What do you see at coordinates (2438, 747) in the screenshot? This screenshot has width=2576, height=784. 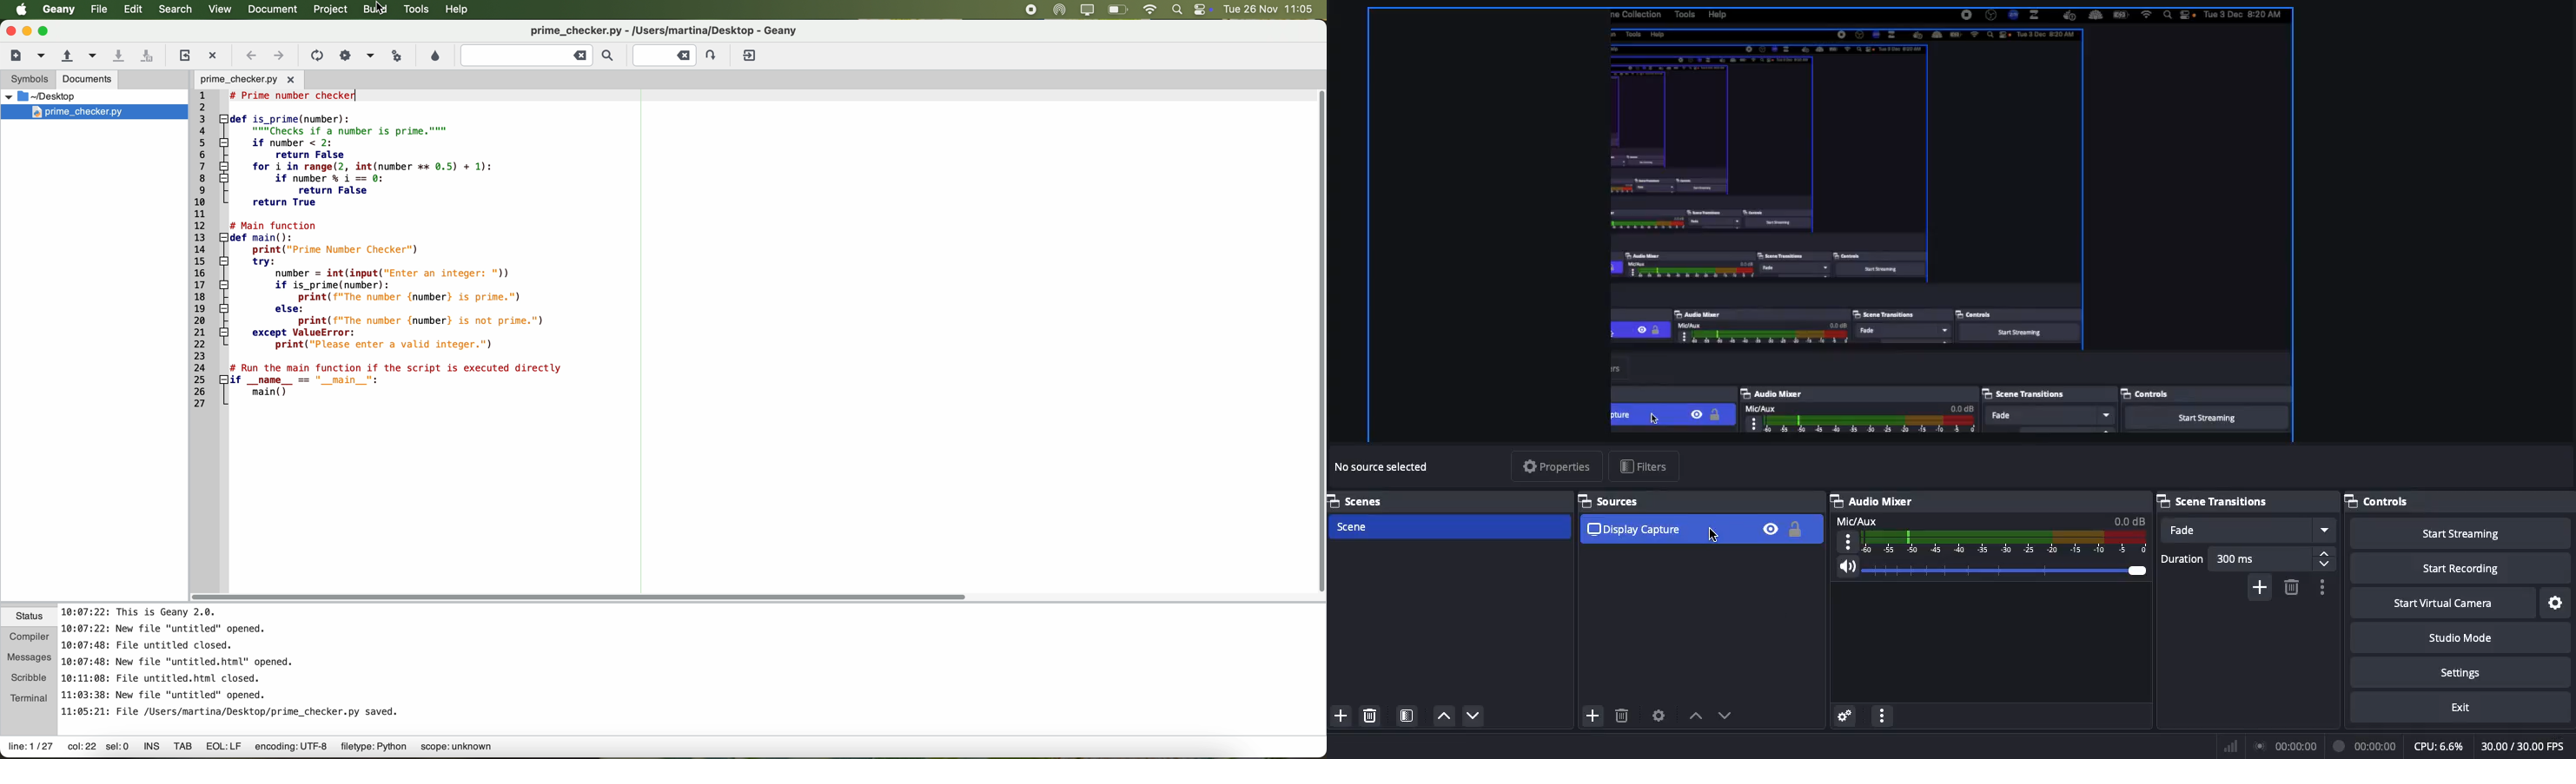 I see `CPU` at bounding box center [2438, 747].